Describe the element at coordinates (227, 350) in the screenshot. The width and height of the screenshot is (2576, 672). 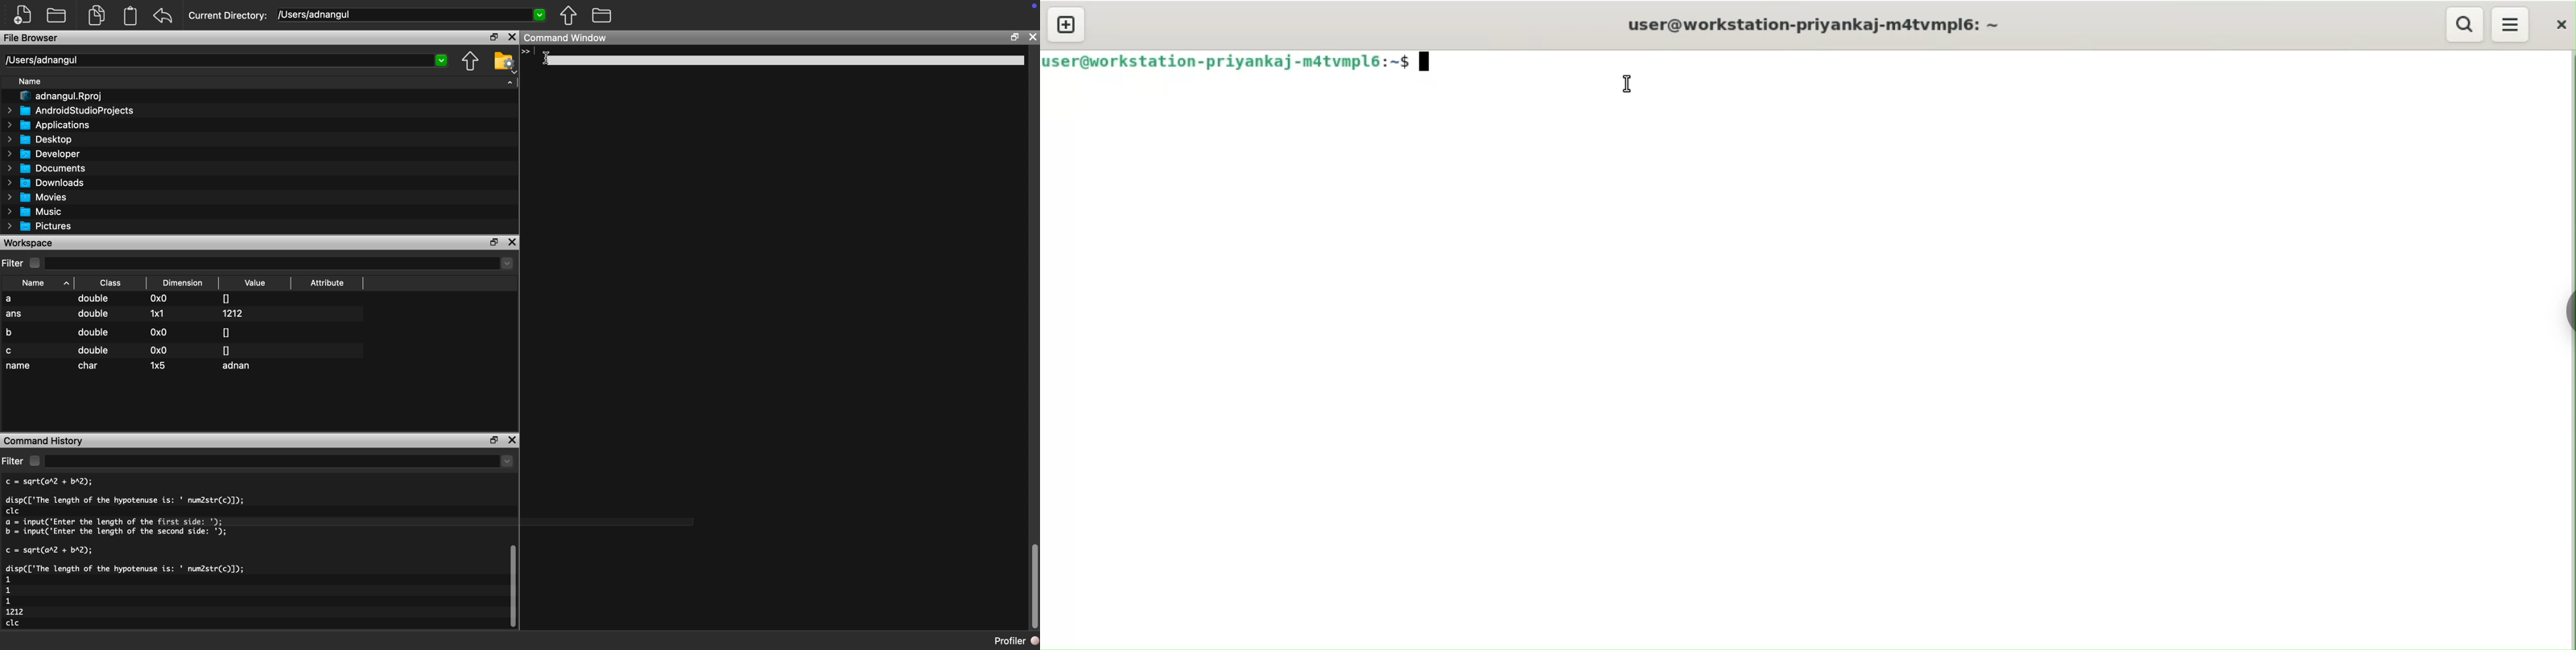
I see `0` at that location.